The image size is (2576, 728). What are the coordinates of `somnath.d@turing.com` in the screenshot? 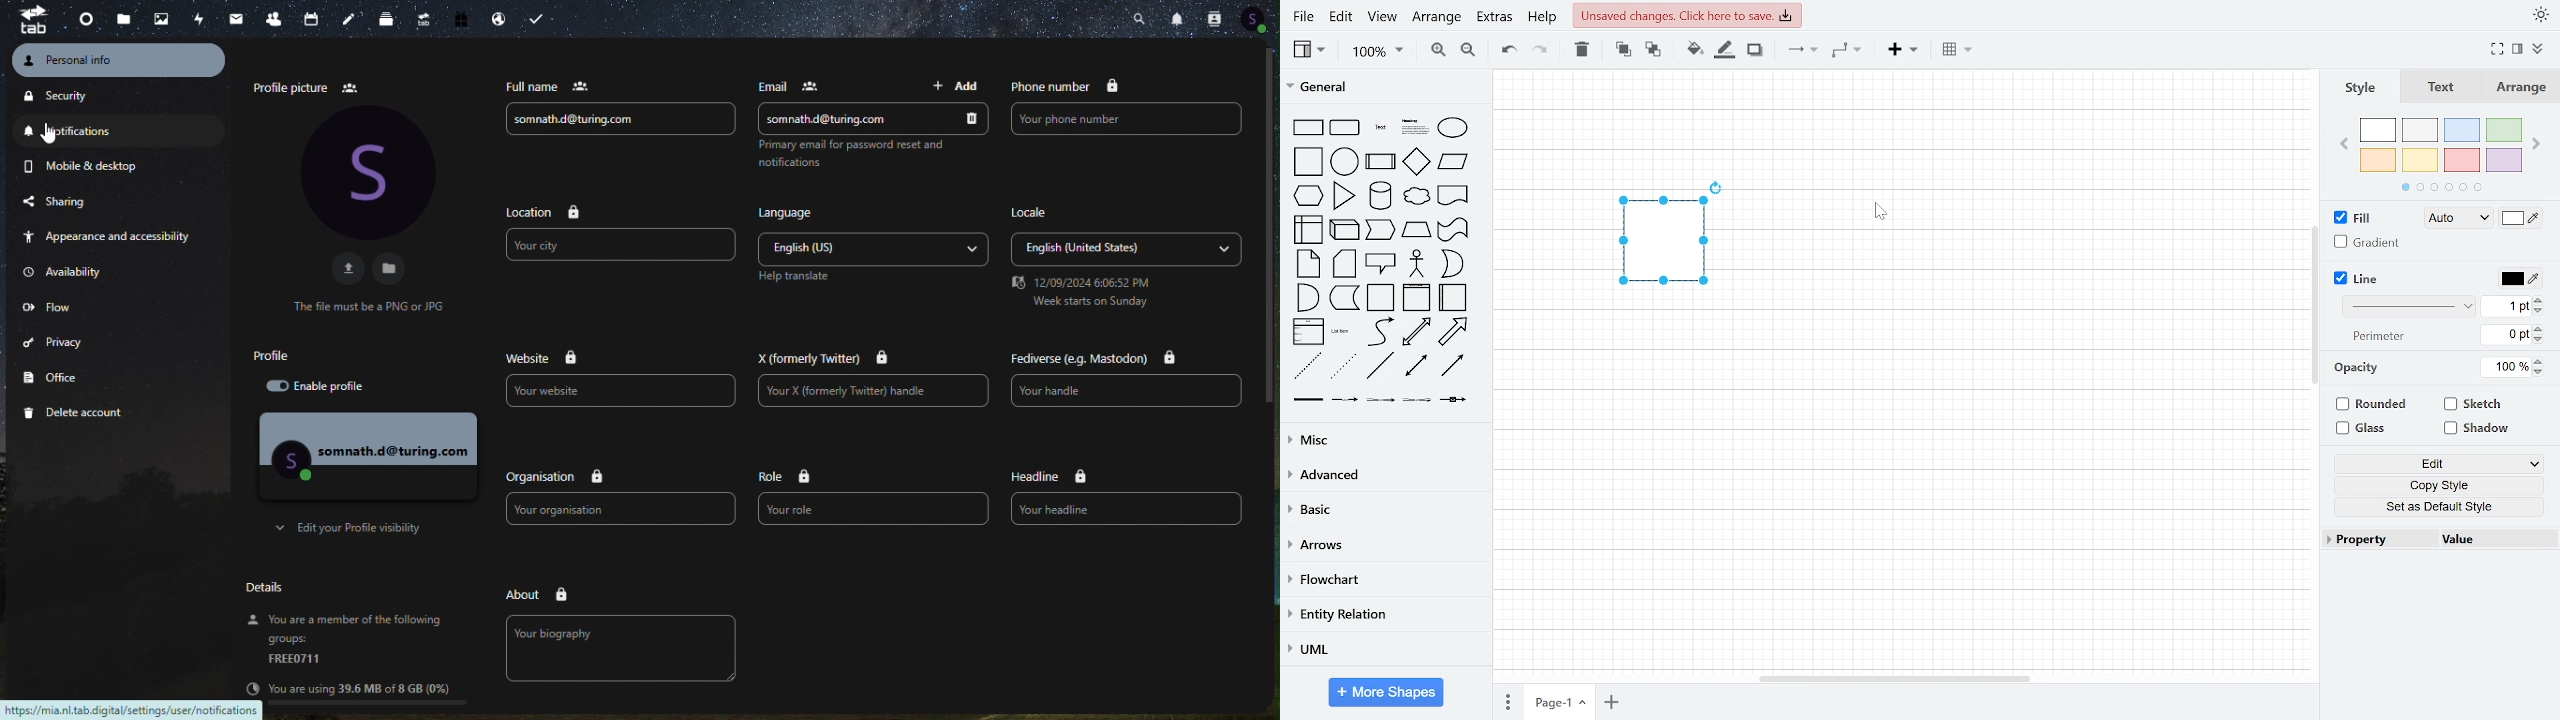 It's located at (871, 119).